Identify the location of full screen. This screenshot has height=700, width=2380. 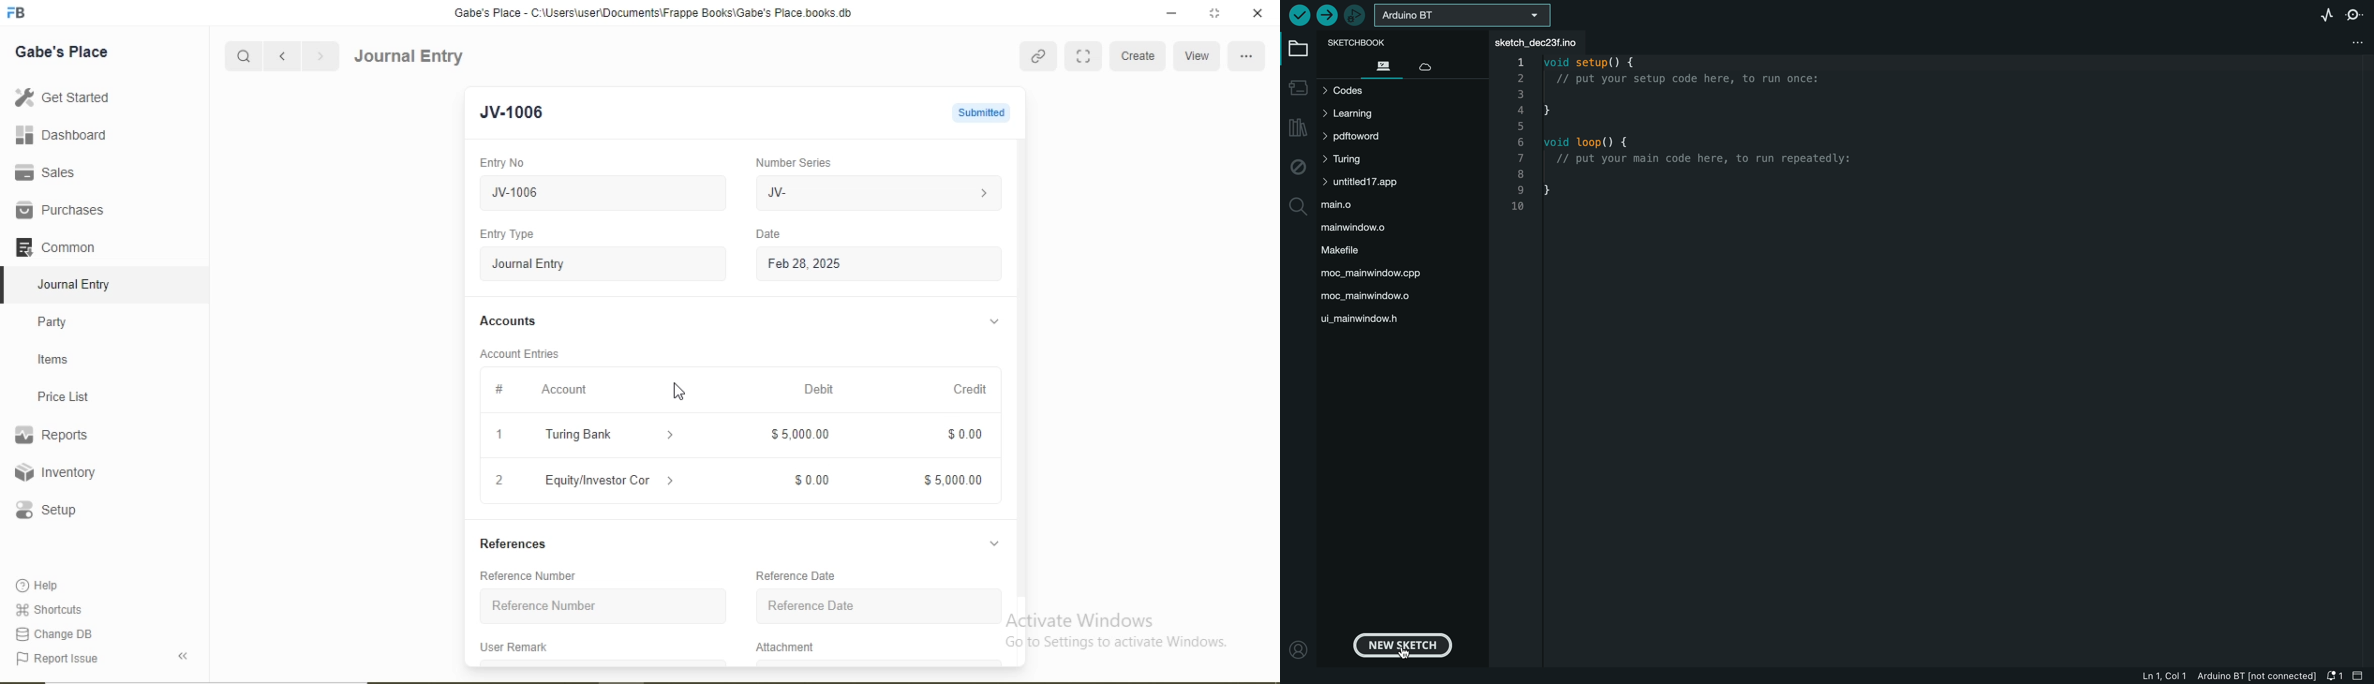
(1215, 13).